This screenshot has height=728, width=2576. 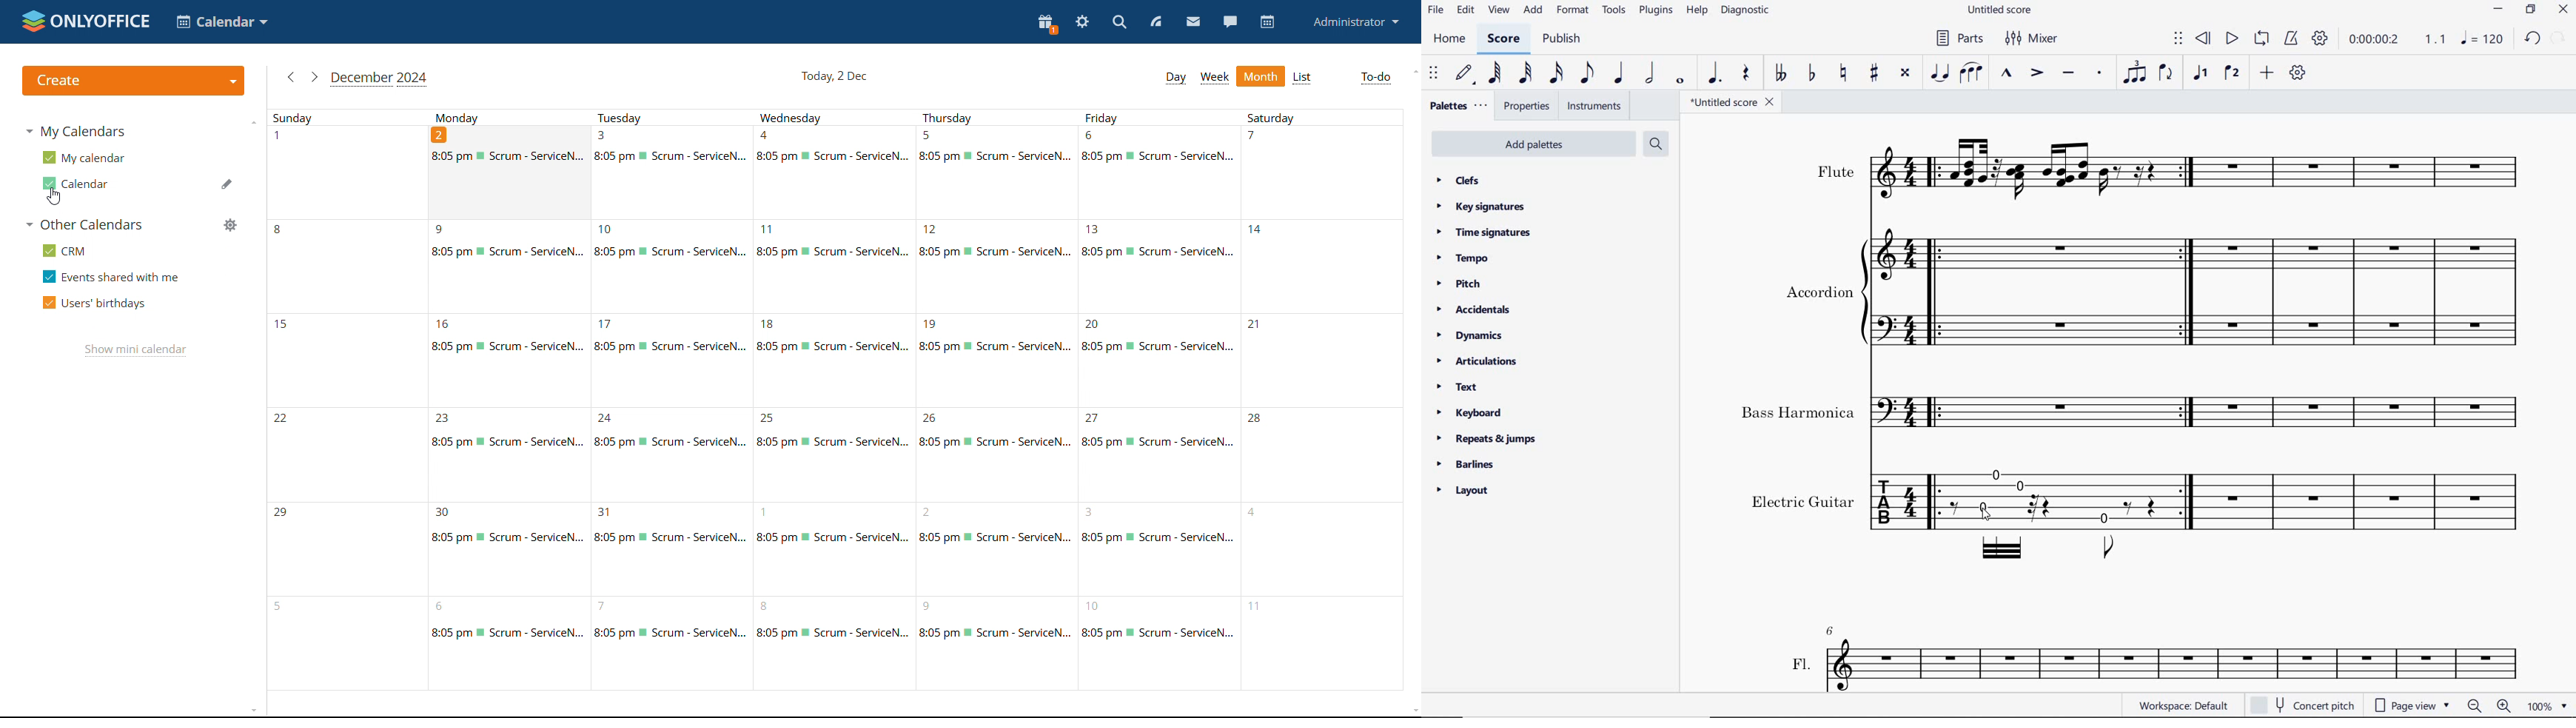 I want to click on Instrument: Bass Harmonica, so click(x=2135, y=412).